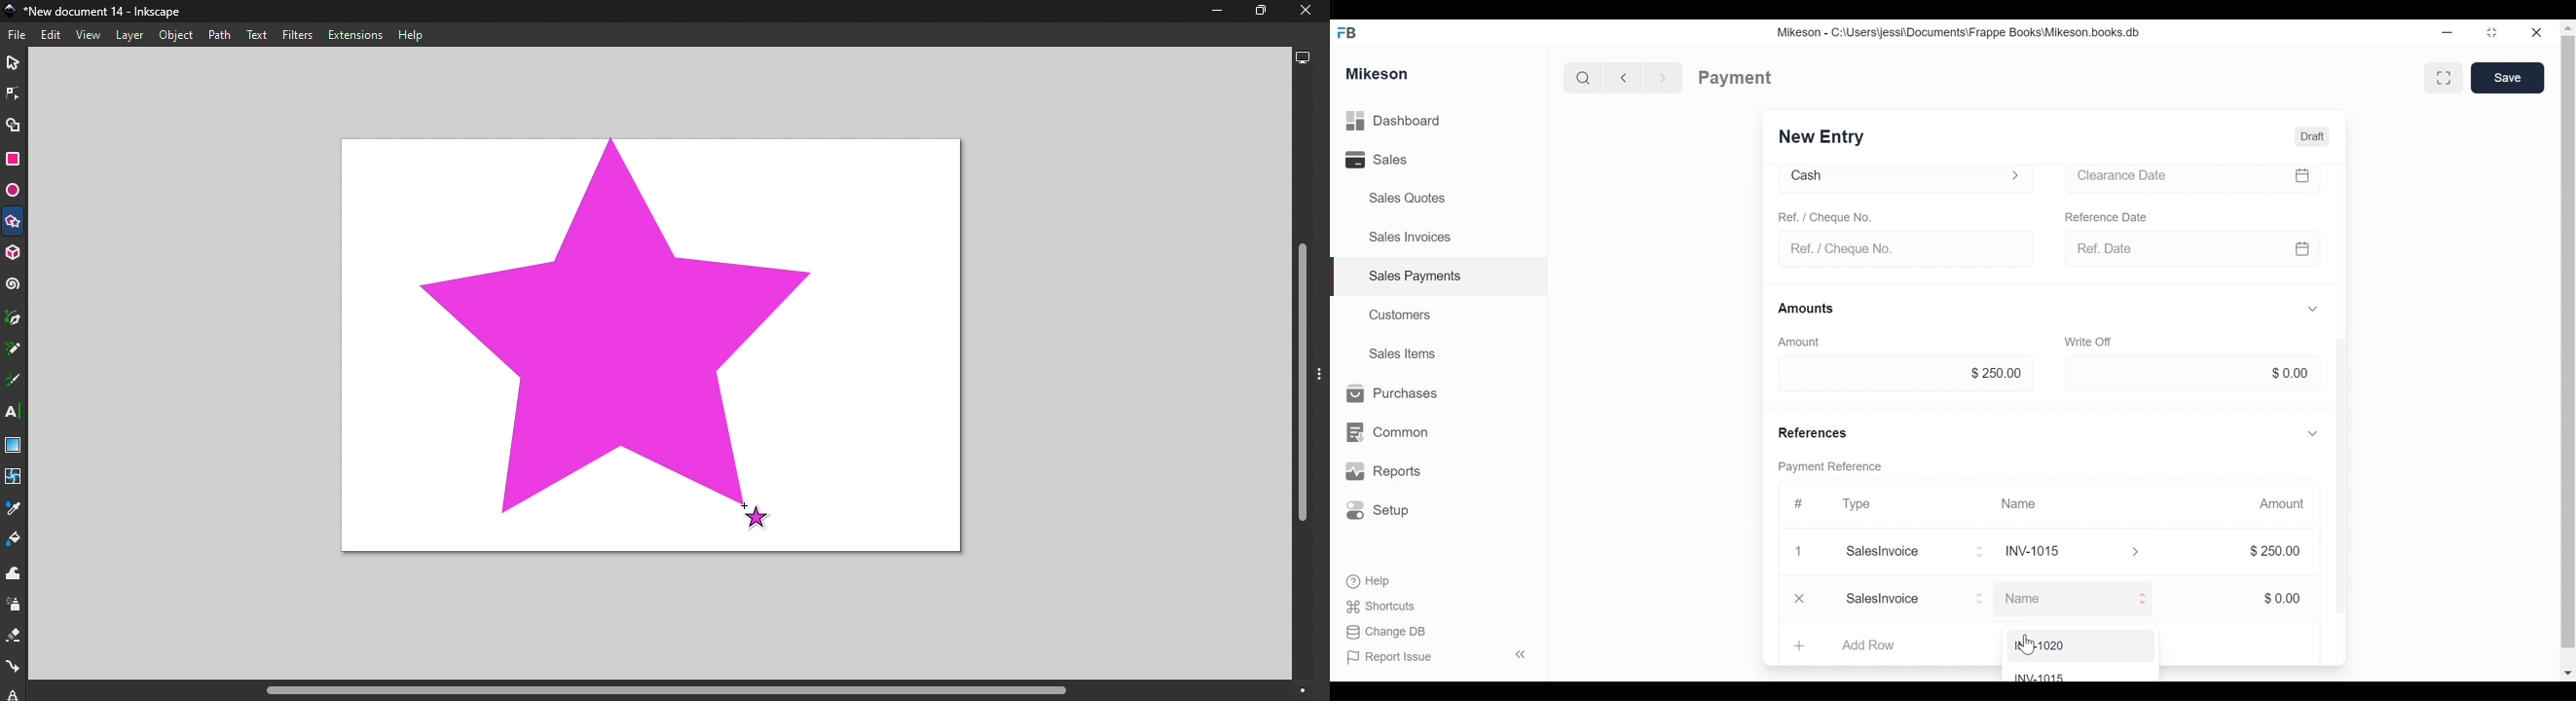  Describe the element at coordinates (1968, 32) in the screenshot. I see `Mikeson - C:\Users\jessi\Documents\Frappe Books\Mikeson.books.db` at that location.